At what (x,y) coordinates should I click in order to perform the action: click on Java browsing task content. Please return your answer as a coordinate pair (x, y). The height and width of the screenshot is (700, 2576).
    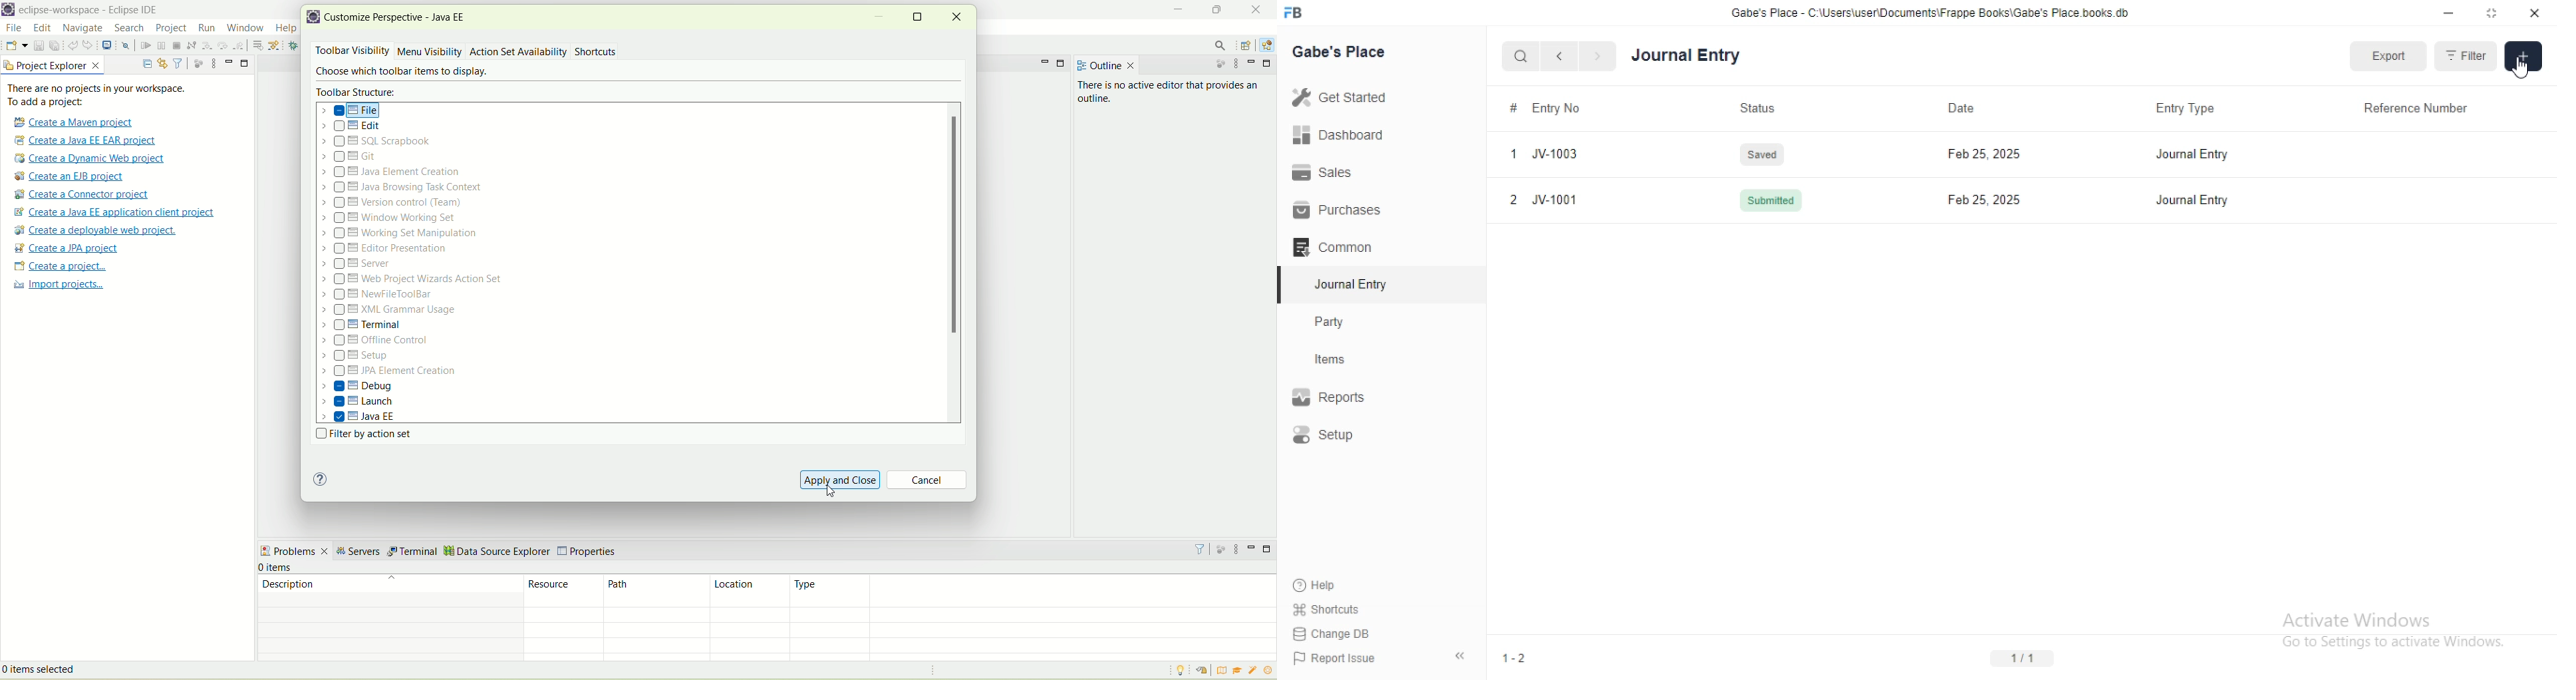
    Looking at the image, I should click on (402, 187).